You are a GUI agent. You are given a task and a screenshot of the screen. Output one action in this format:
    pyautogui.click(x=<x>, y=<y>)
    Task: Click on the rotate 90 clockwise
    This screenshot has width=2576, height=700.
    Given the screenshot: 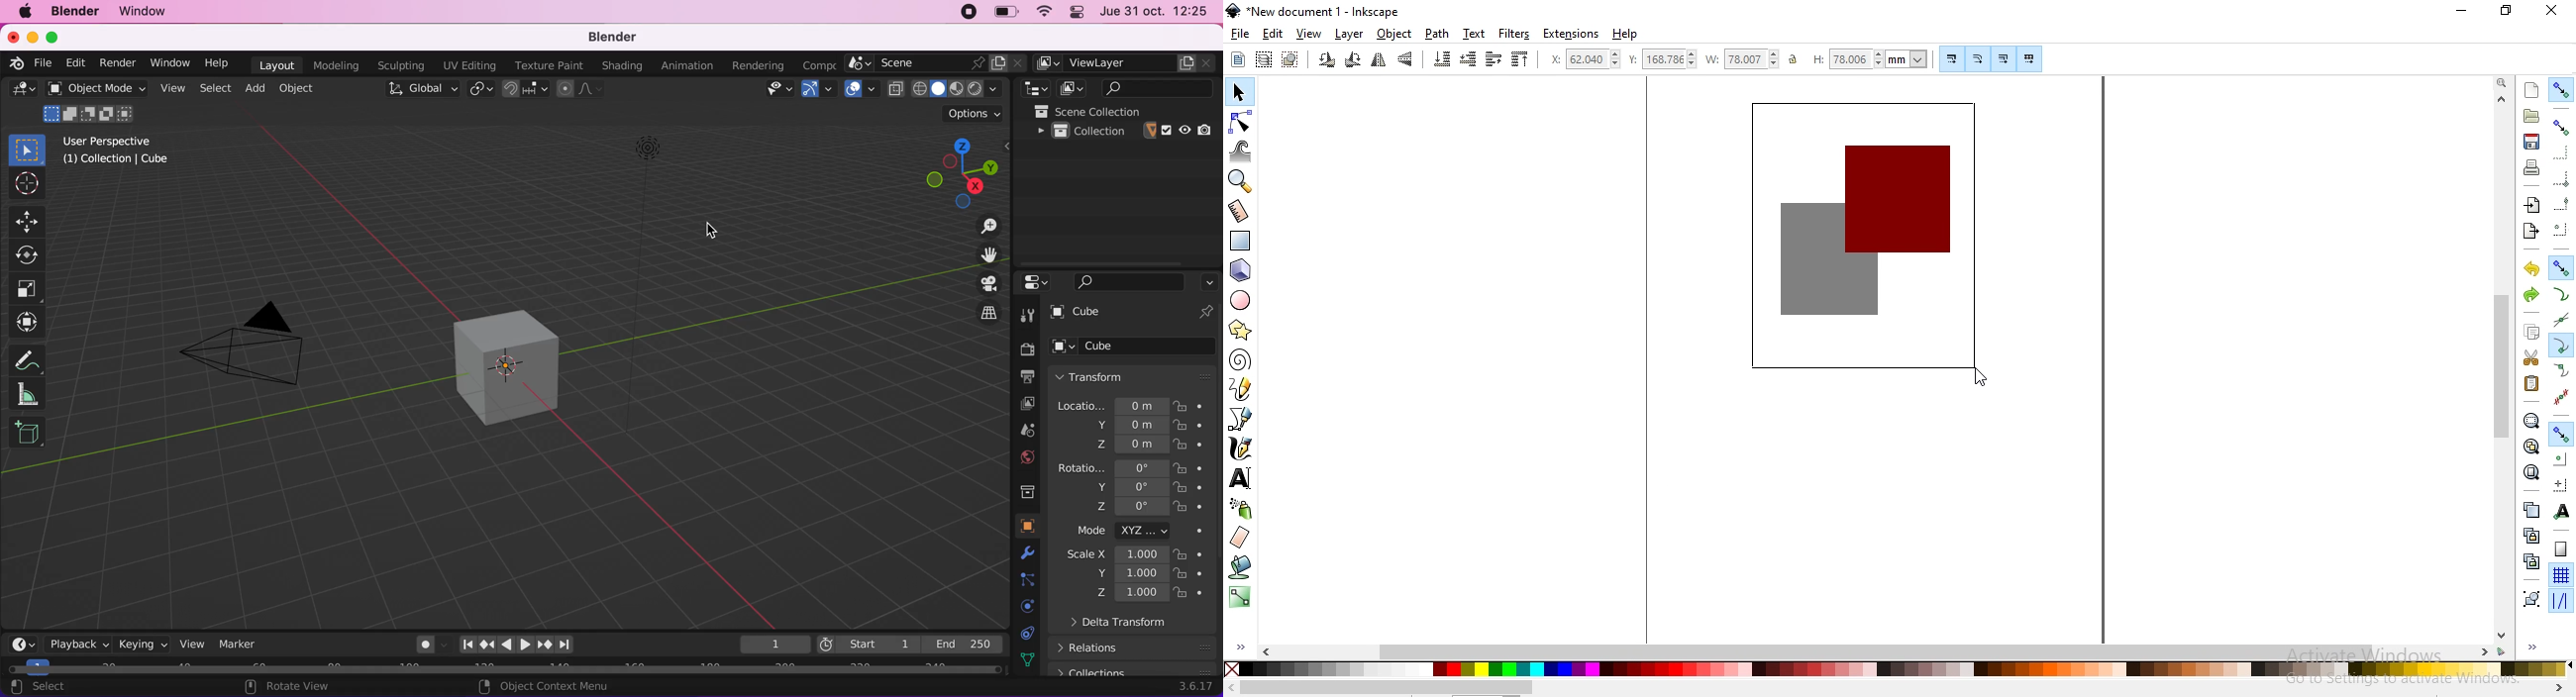 What is the action you would take?
    pyautogui.click(x=1351, y=61)
    